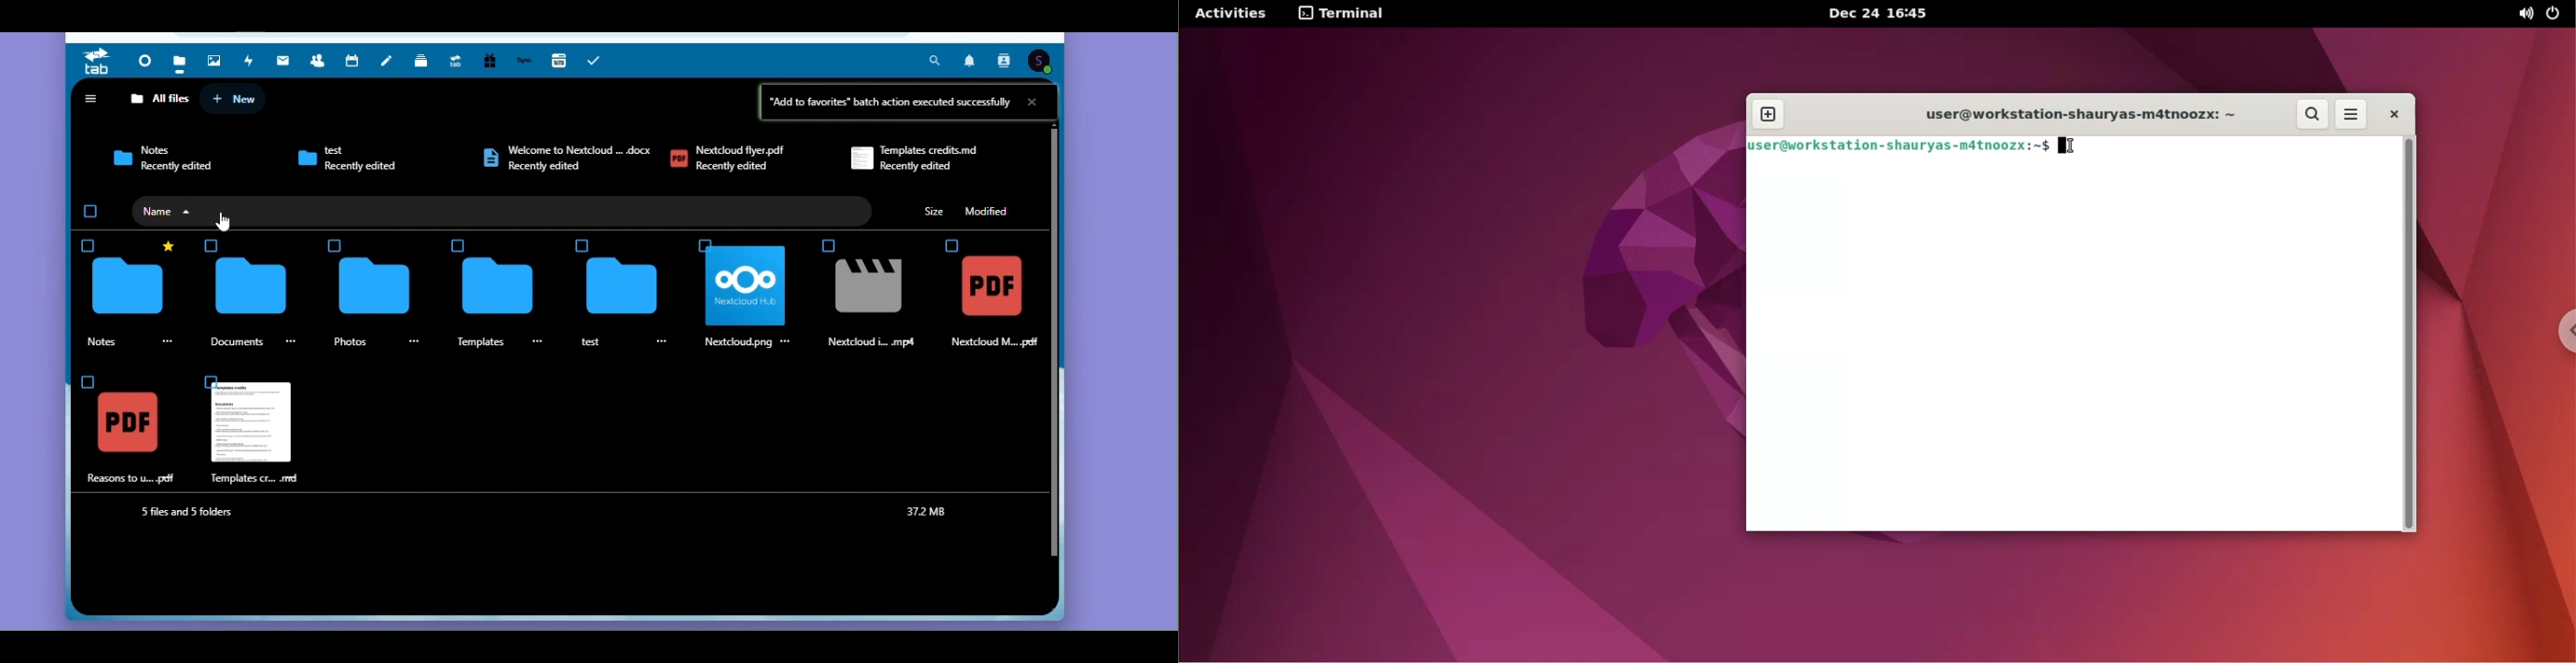 This screenshot has height=672, width=2576. What do you see at coordinates (478, 343) in the screenshot?
I see `Template` at bounding box center [478, 343].